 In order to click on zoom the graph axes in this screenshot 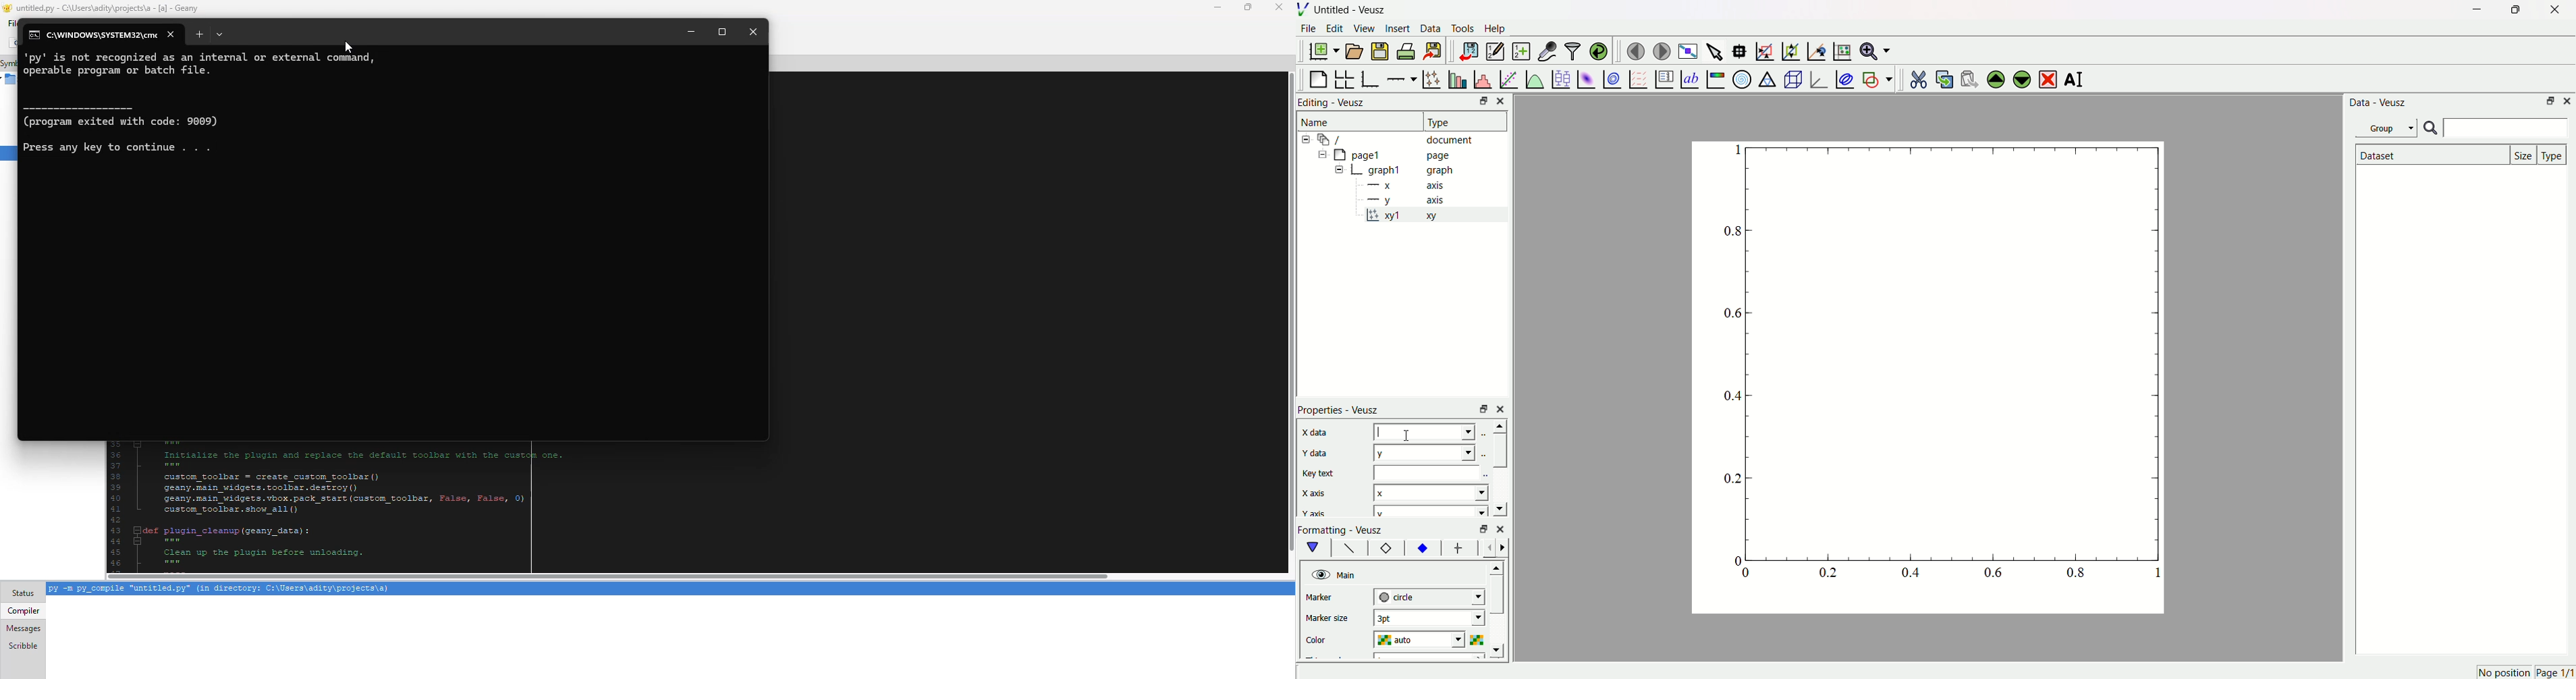, I will do `click(1789, 49)`.